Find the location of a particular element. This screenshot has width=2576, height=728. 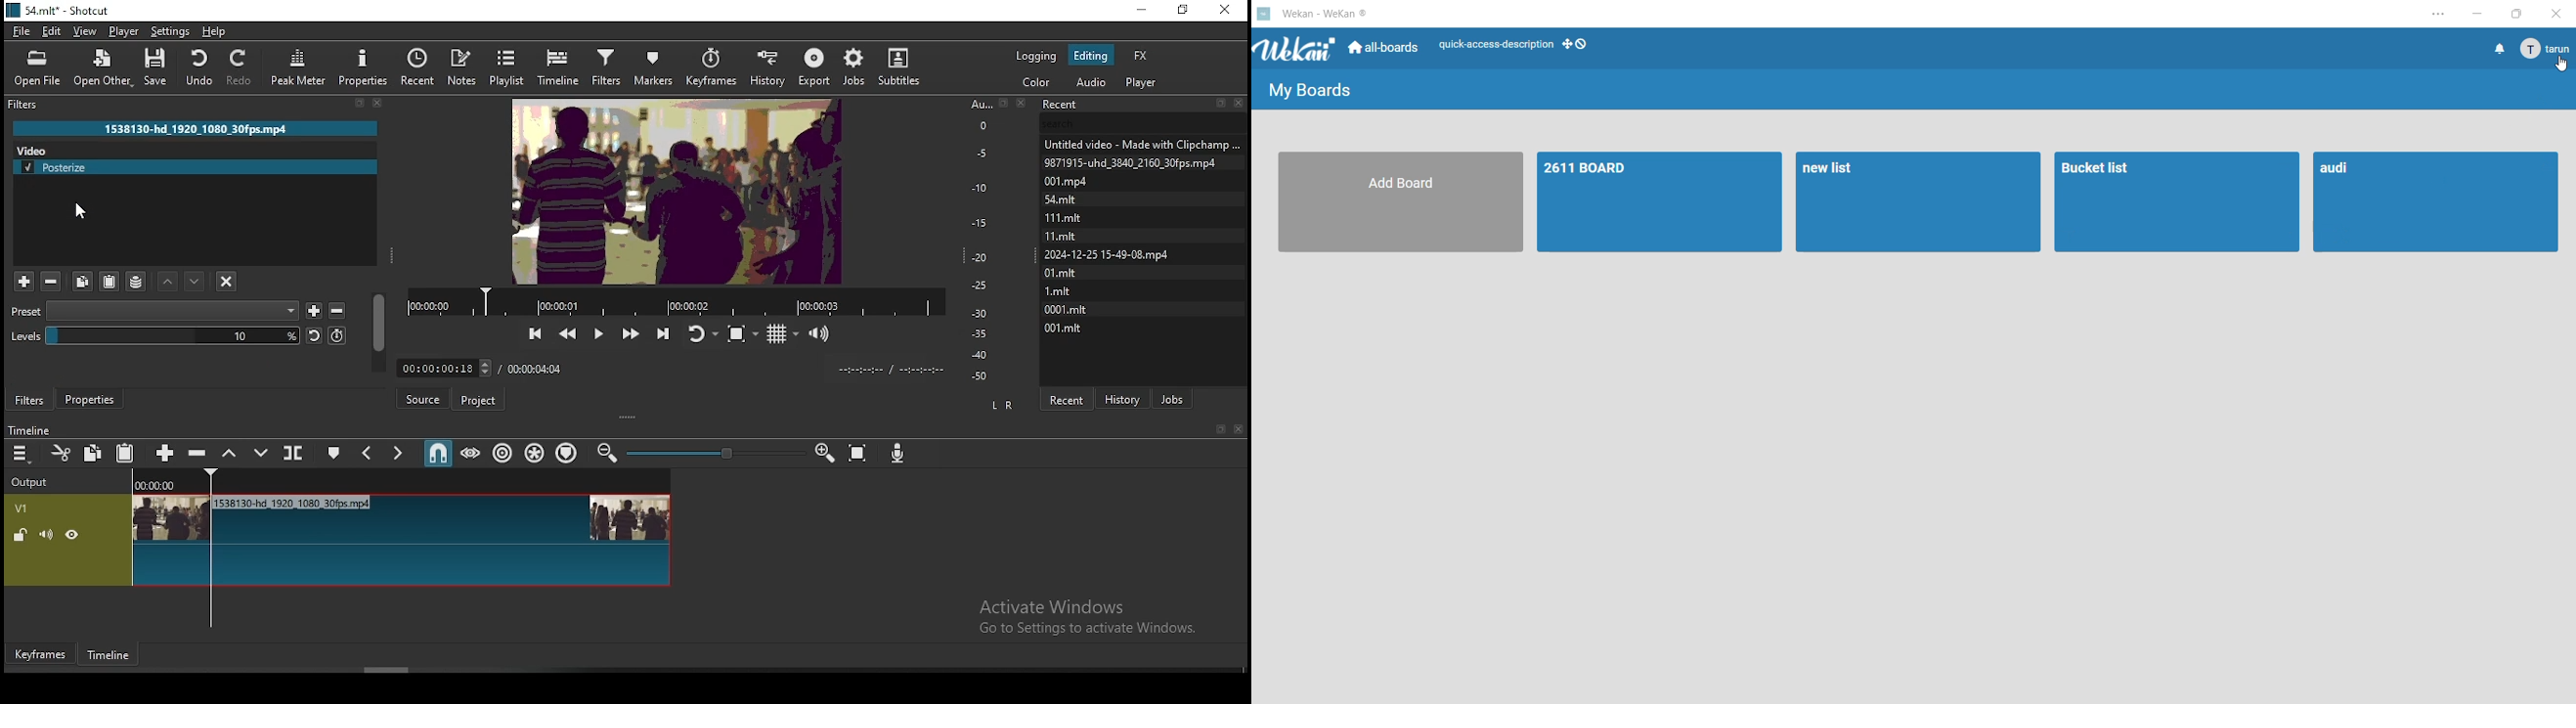

paste is located at coordinates (127, 454).